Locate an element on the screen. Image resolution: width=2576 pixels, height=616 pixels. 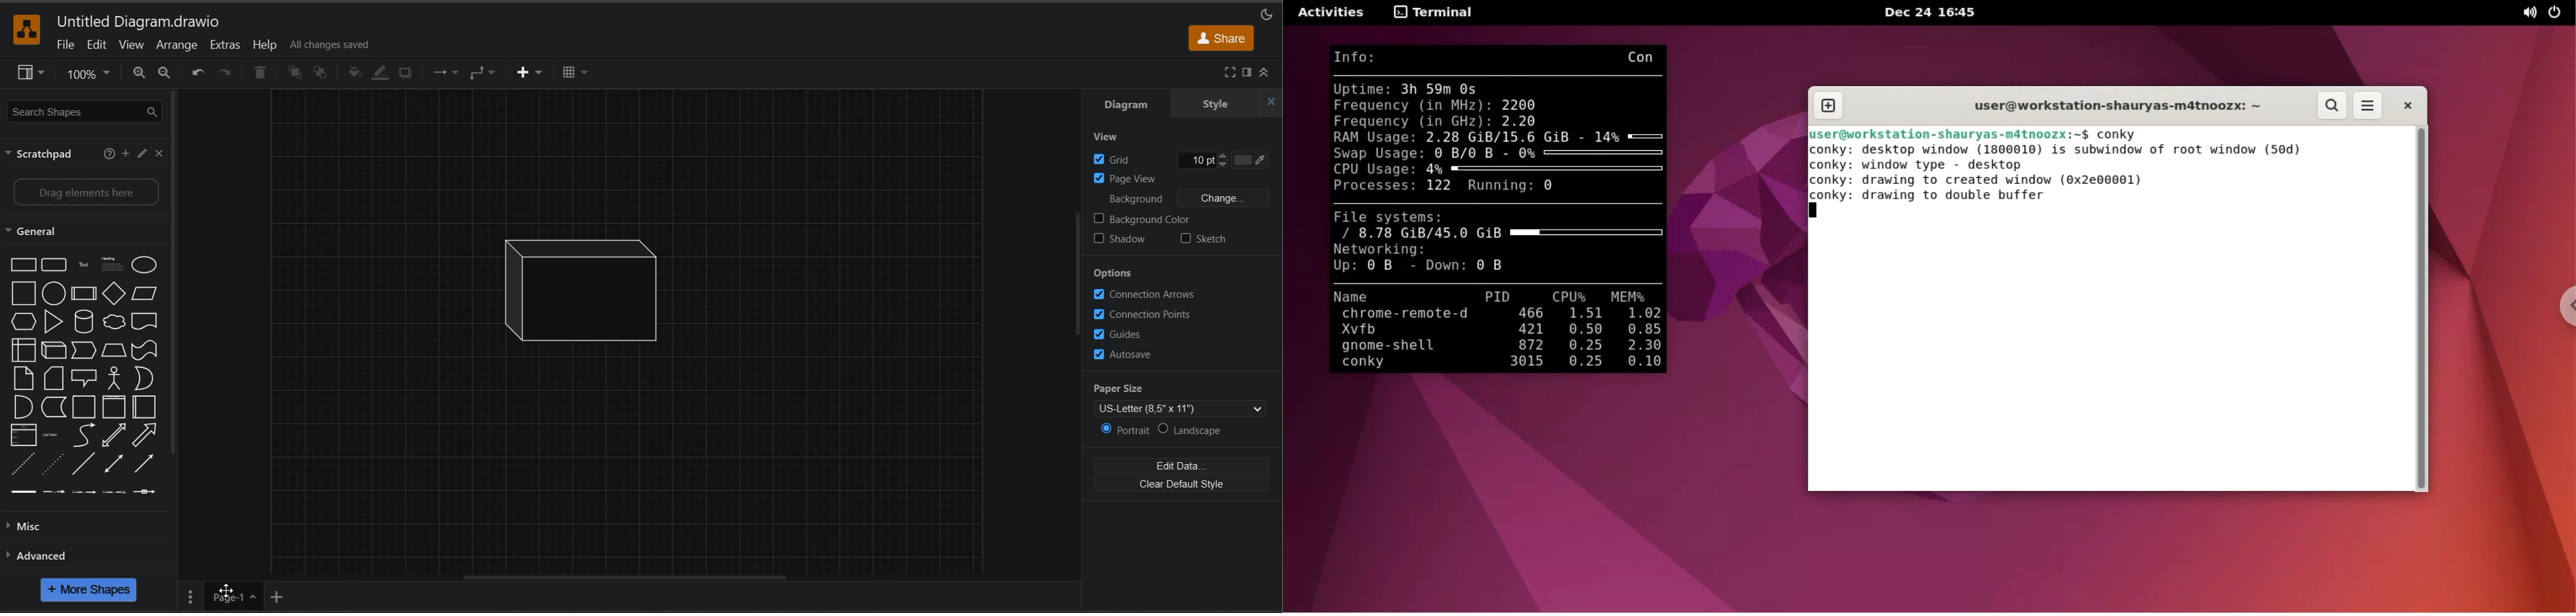
add is located at coordinates (124, 154).